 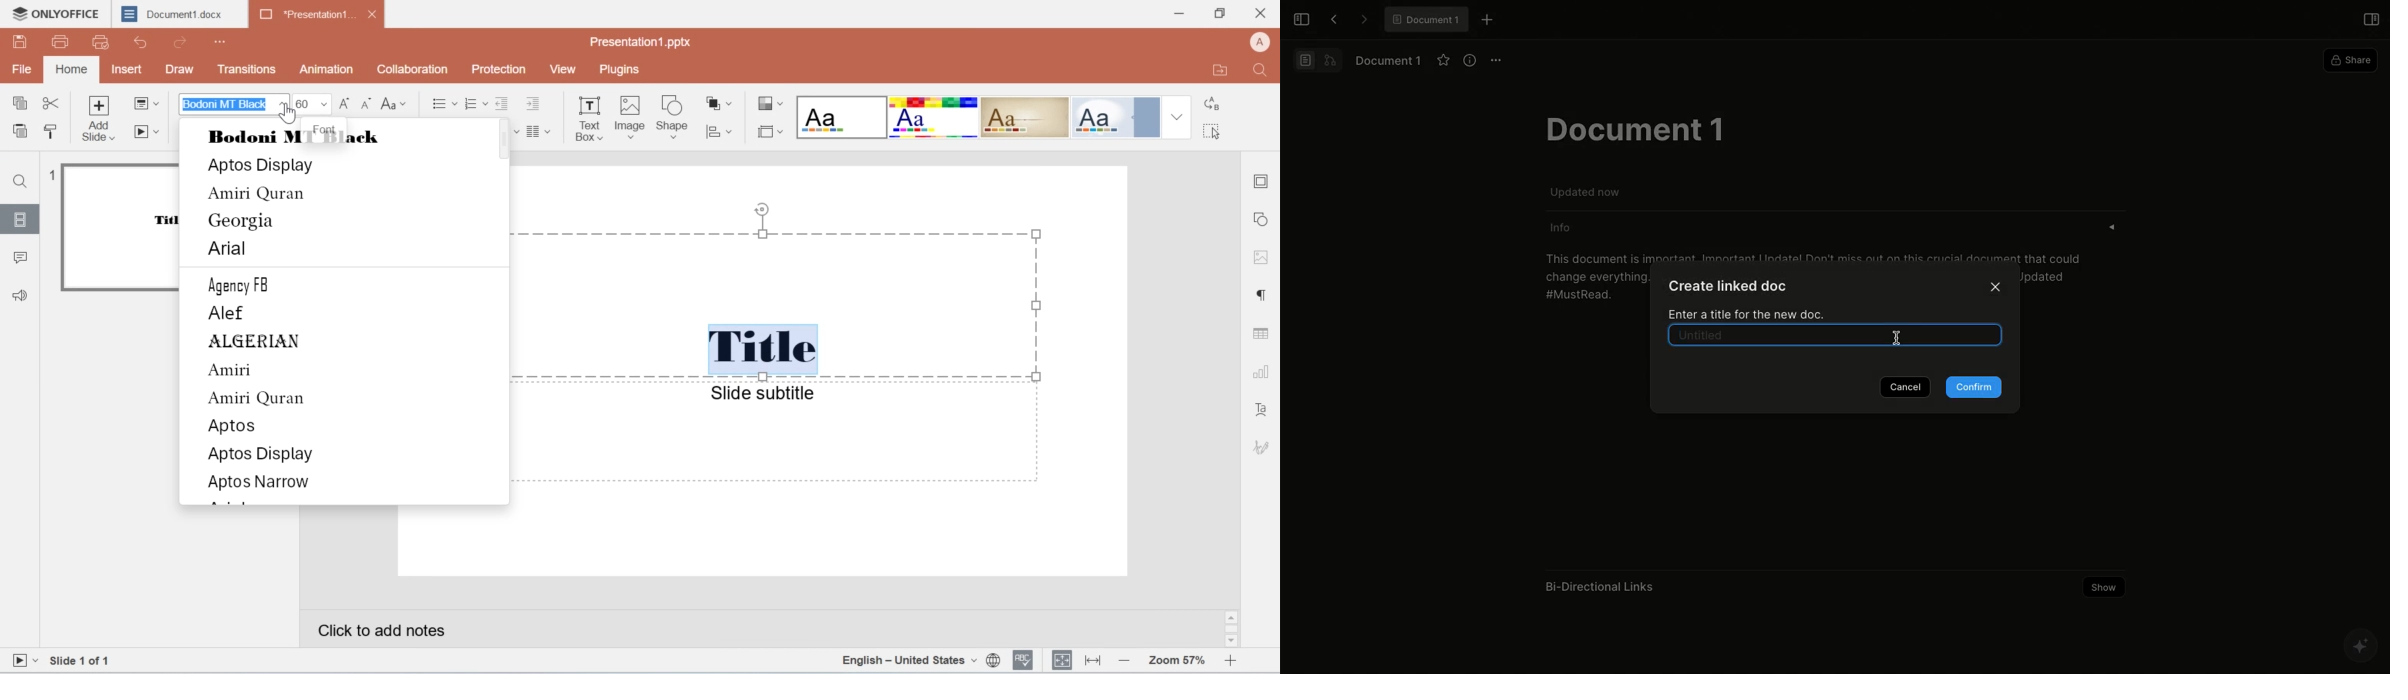 I want to click on Slide subtitle, so click(x=762, y=393).